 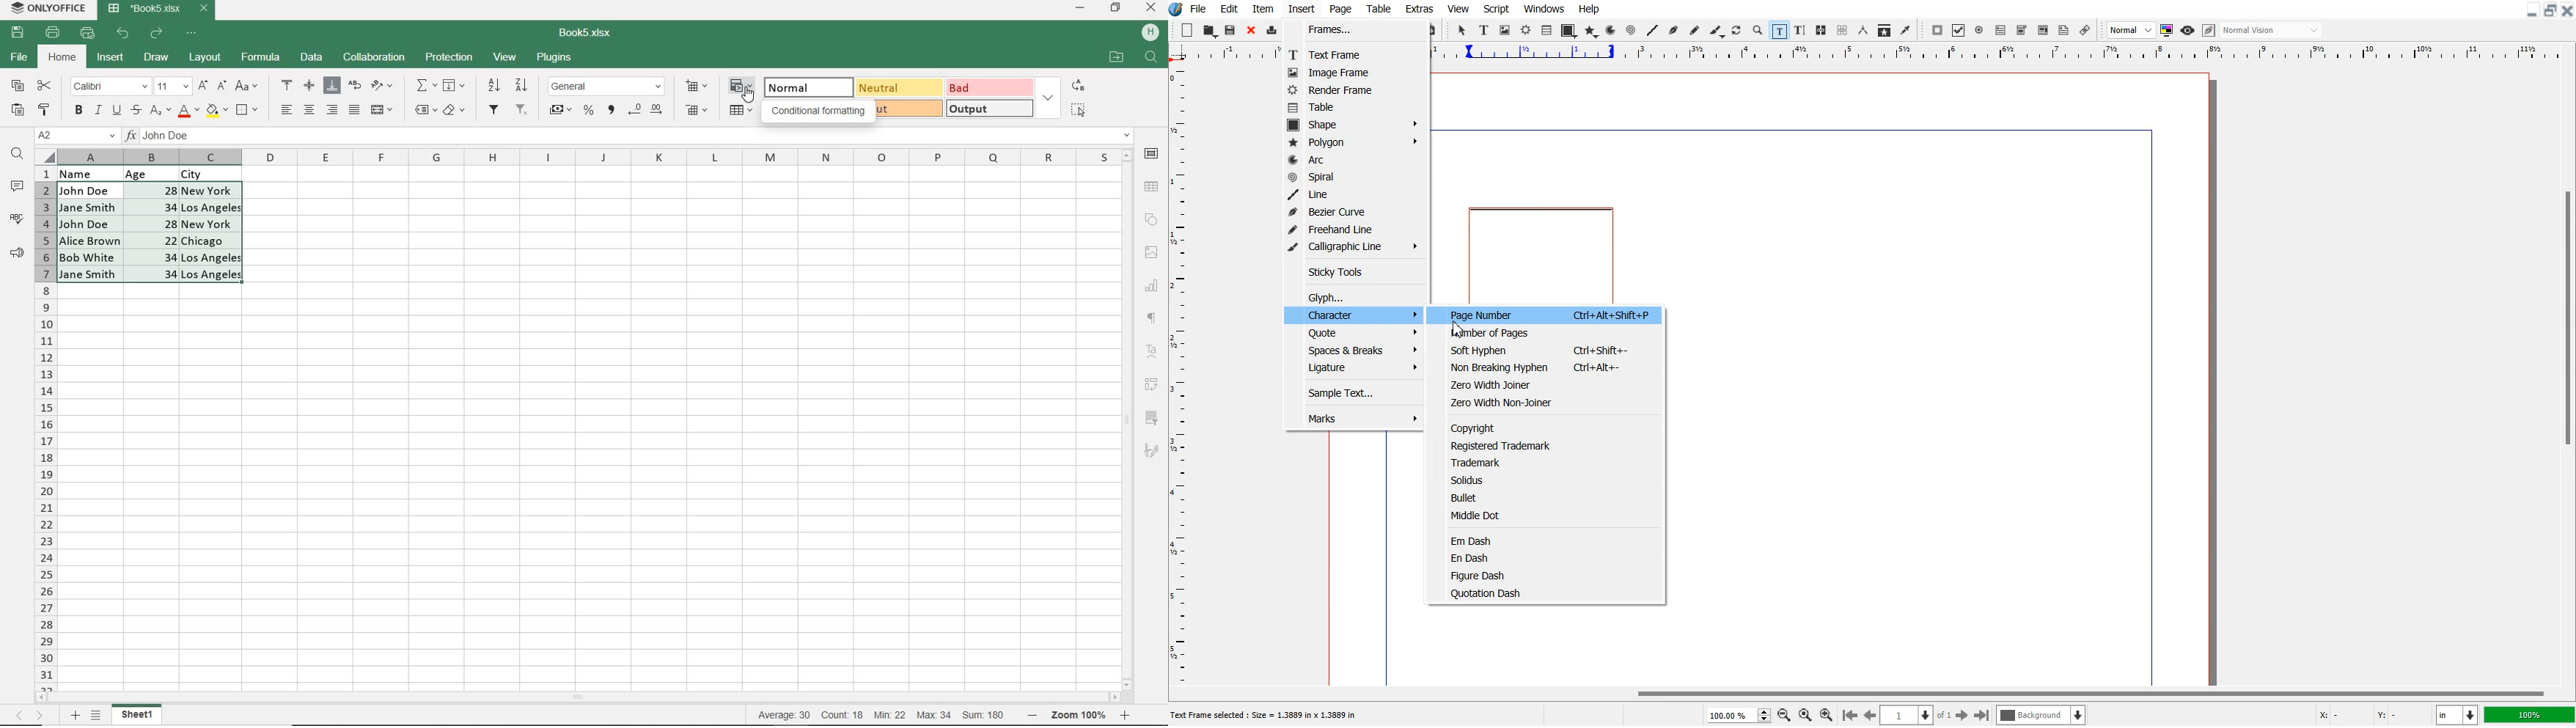 What do you see at coordinates (1152, 186) in the screenshot?
I see `TABLE` at bounding box center [1152, 186].